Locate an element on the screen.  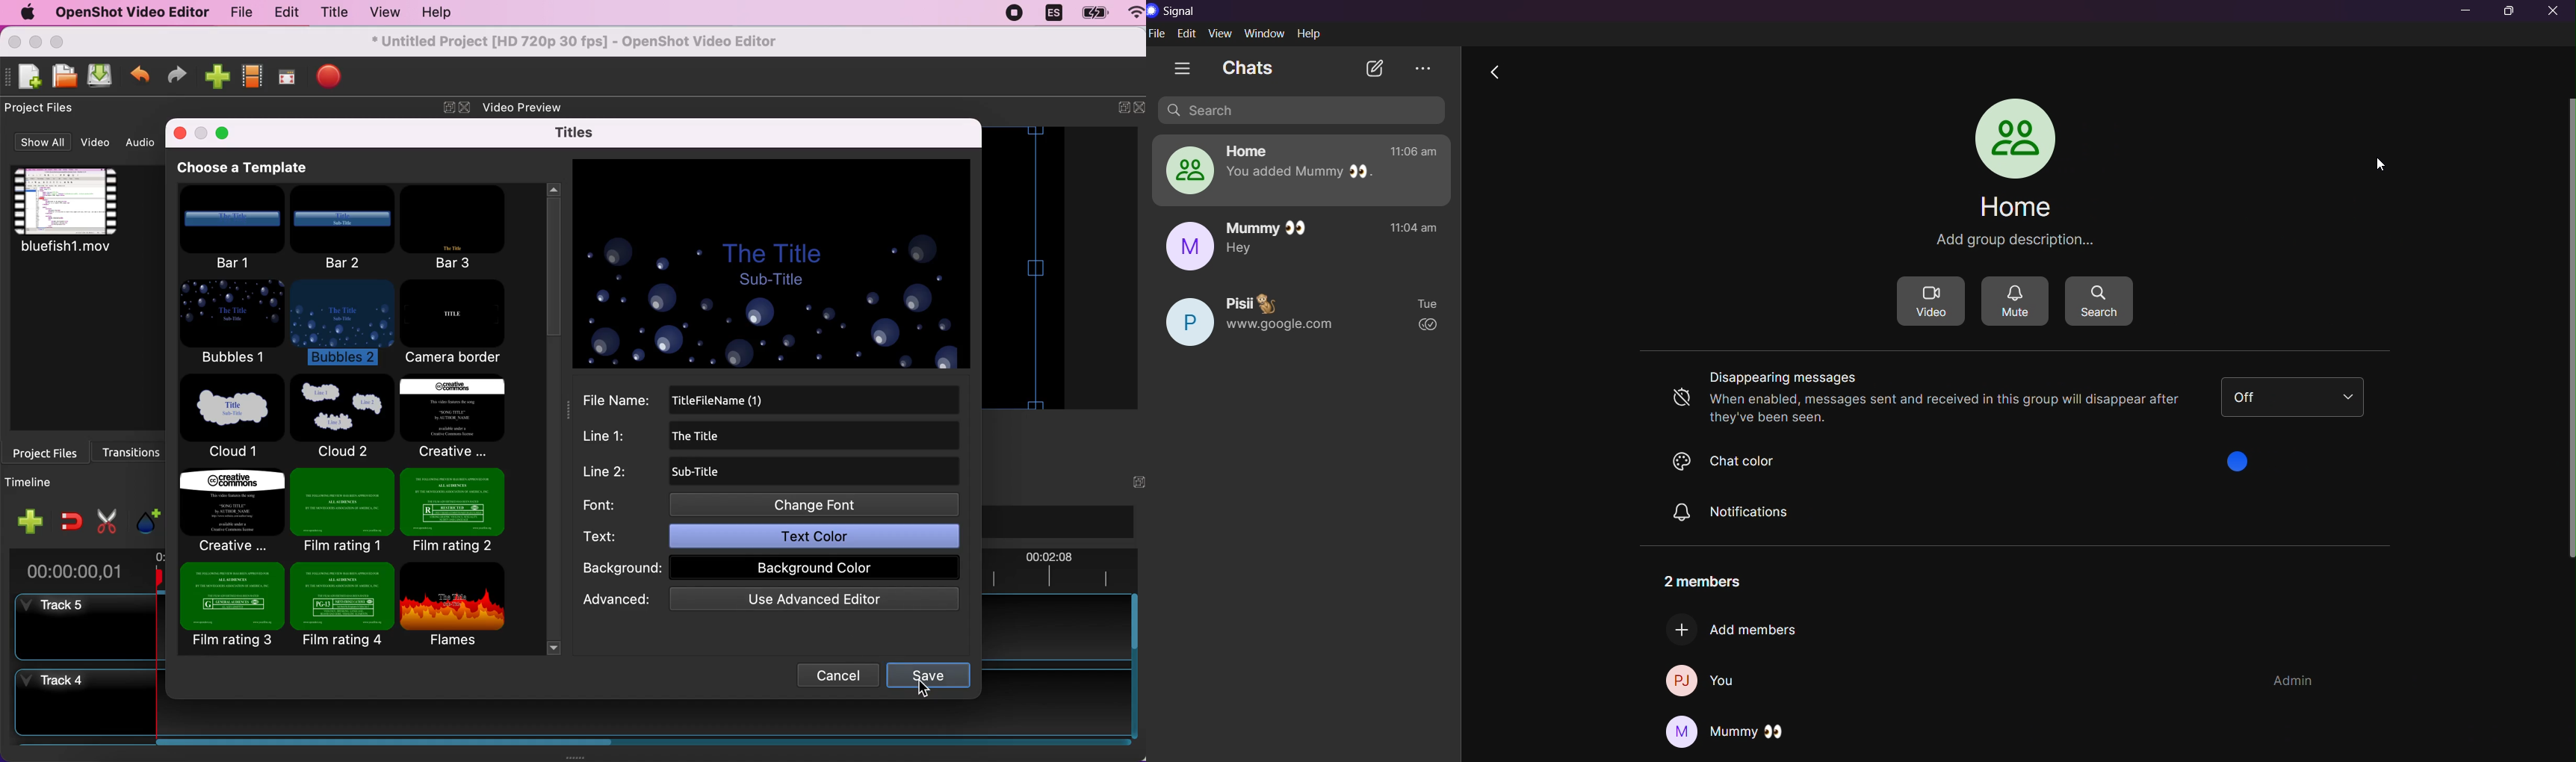
full screen is located at coordinates (286, 80).